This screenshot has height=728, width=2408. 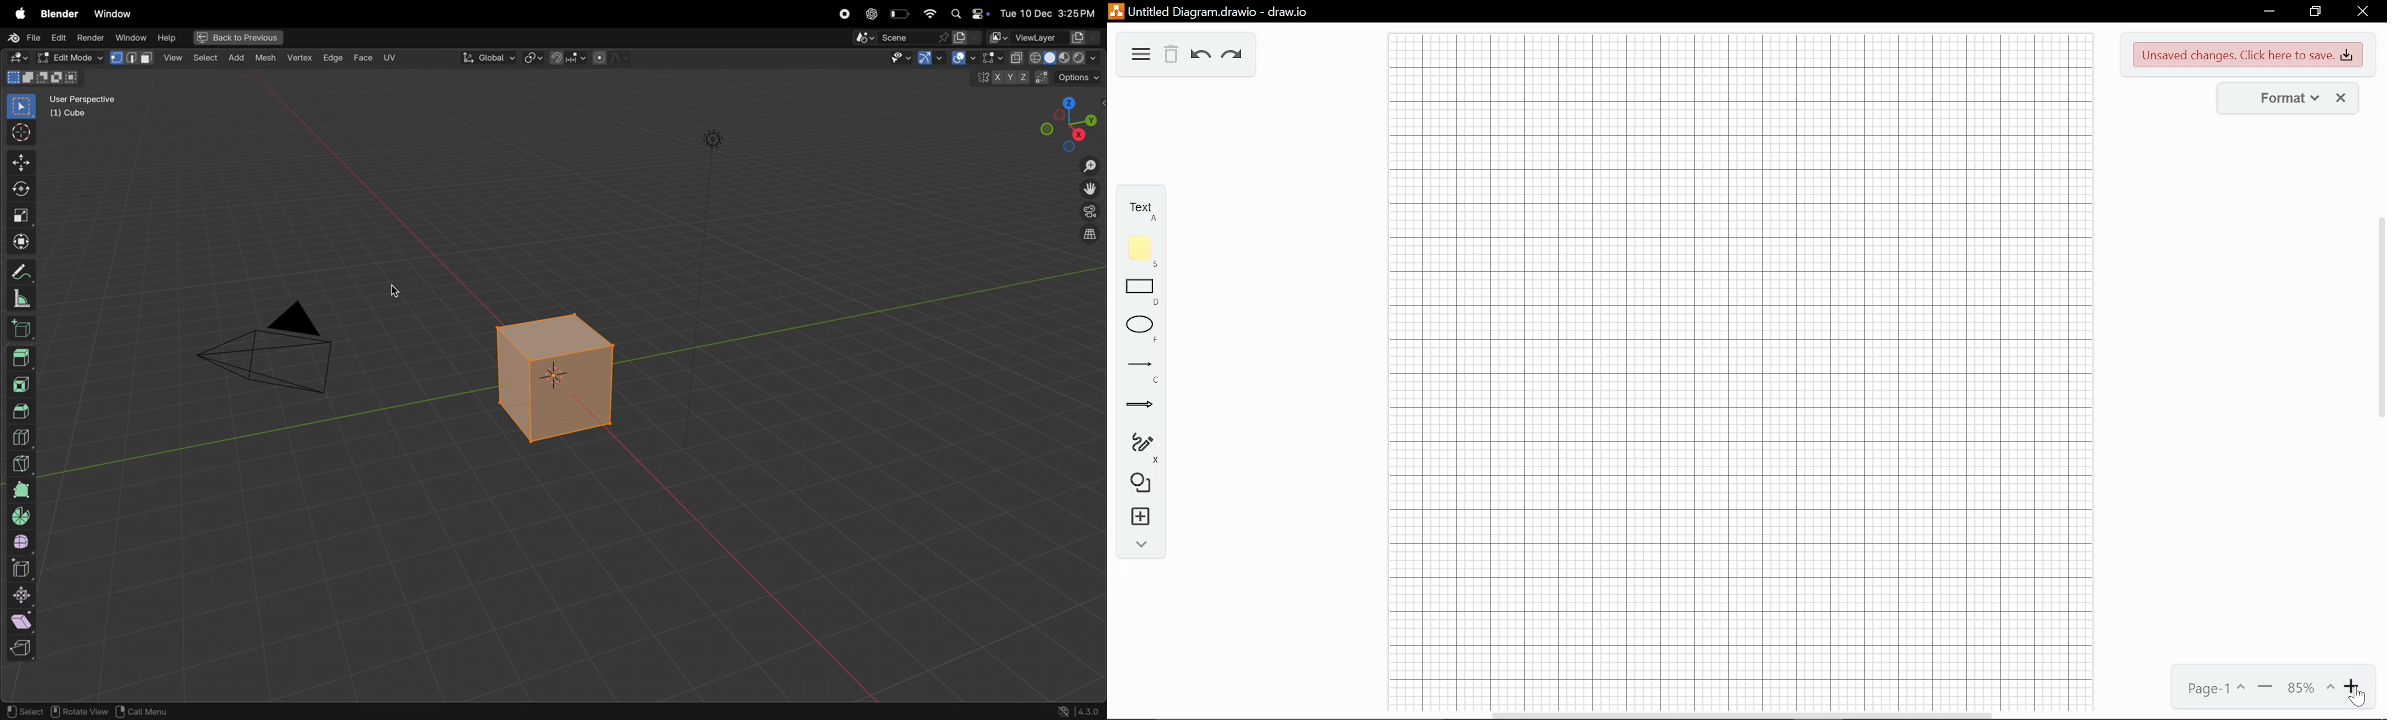 I want to click on transform, so click(x=19, y=192).